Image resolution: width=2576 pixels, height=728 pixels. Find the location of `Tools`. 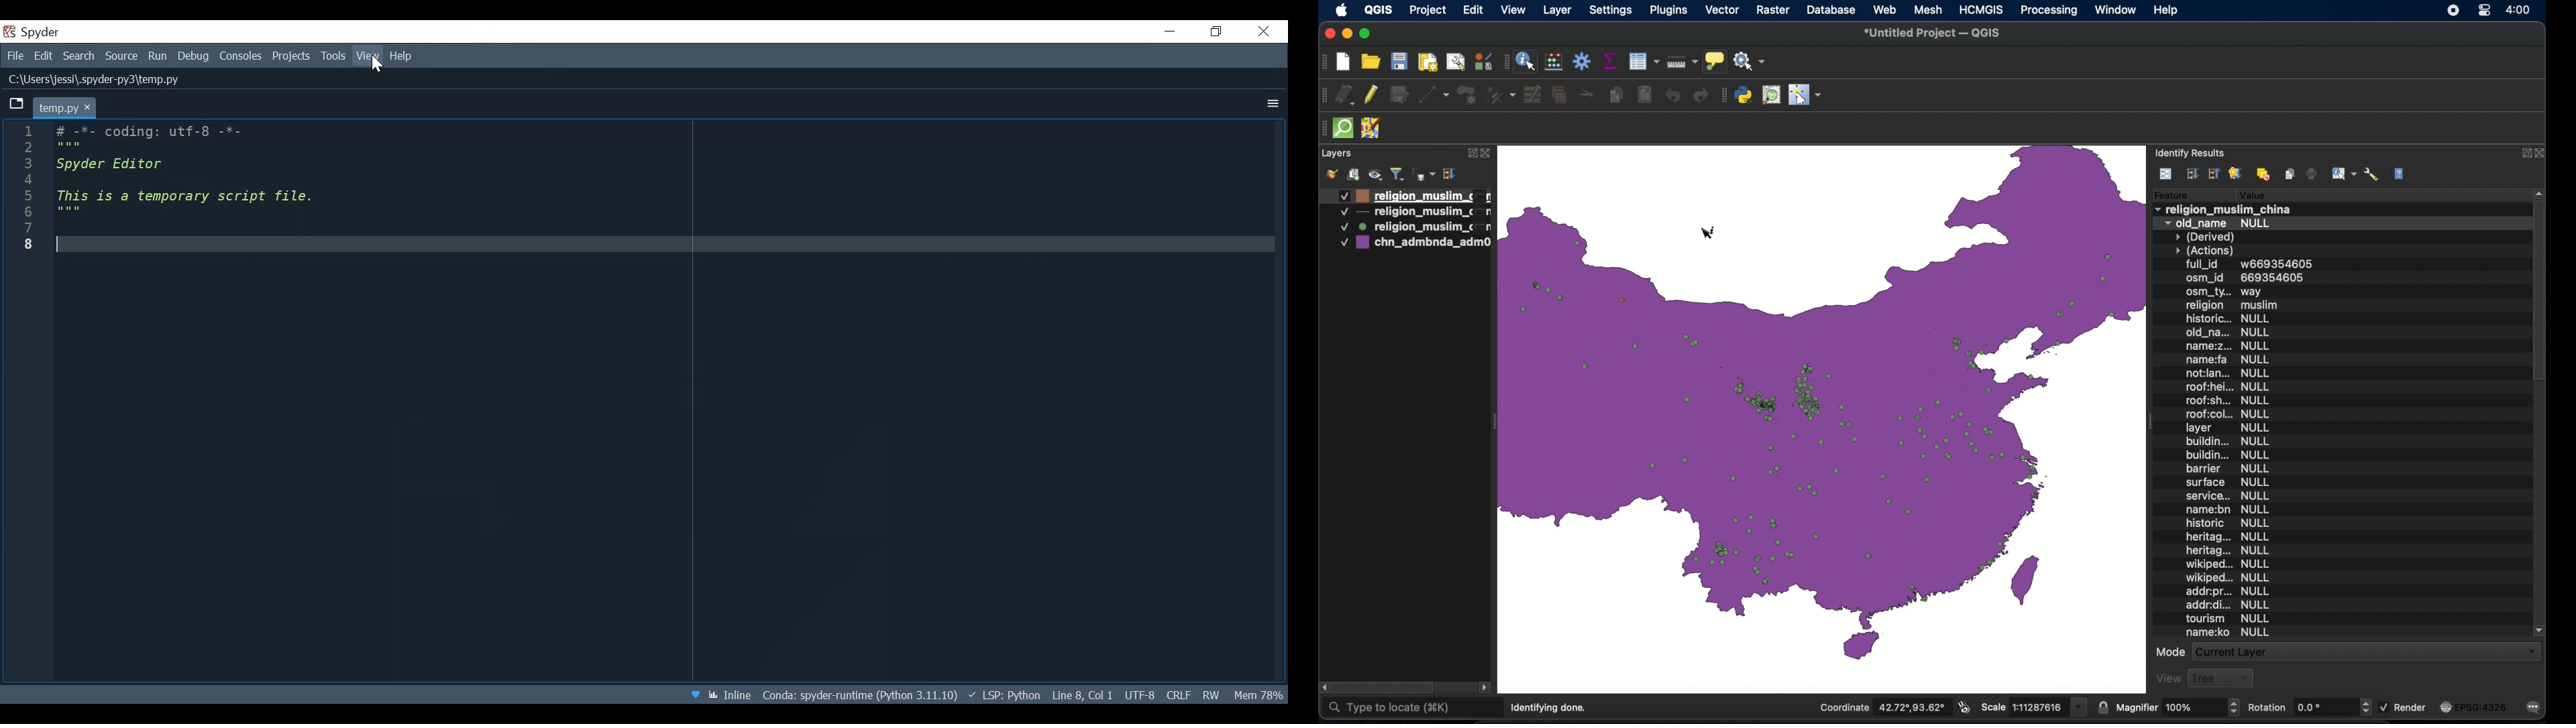

Tools is located at coordinates (333, 56).